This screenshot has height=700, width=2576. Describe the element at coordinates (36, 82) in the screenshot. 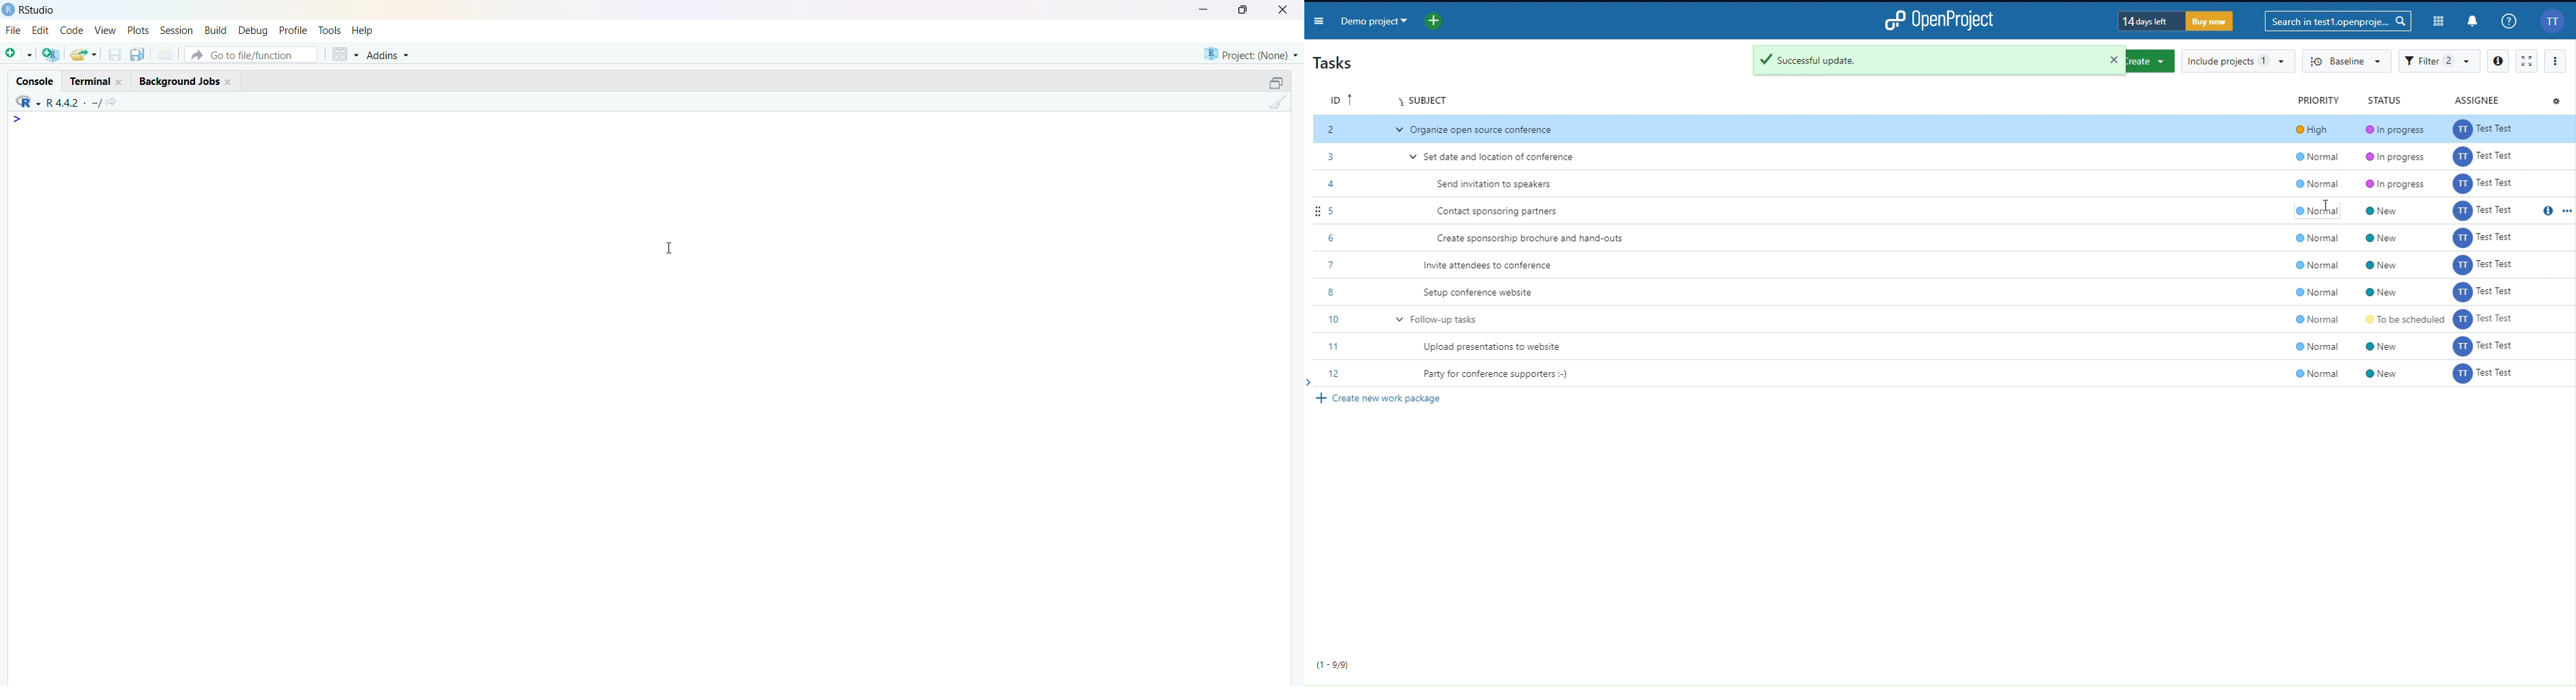

I see `console` at that location.